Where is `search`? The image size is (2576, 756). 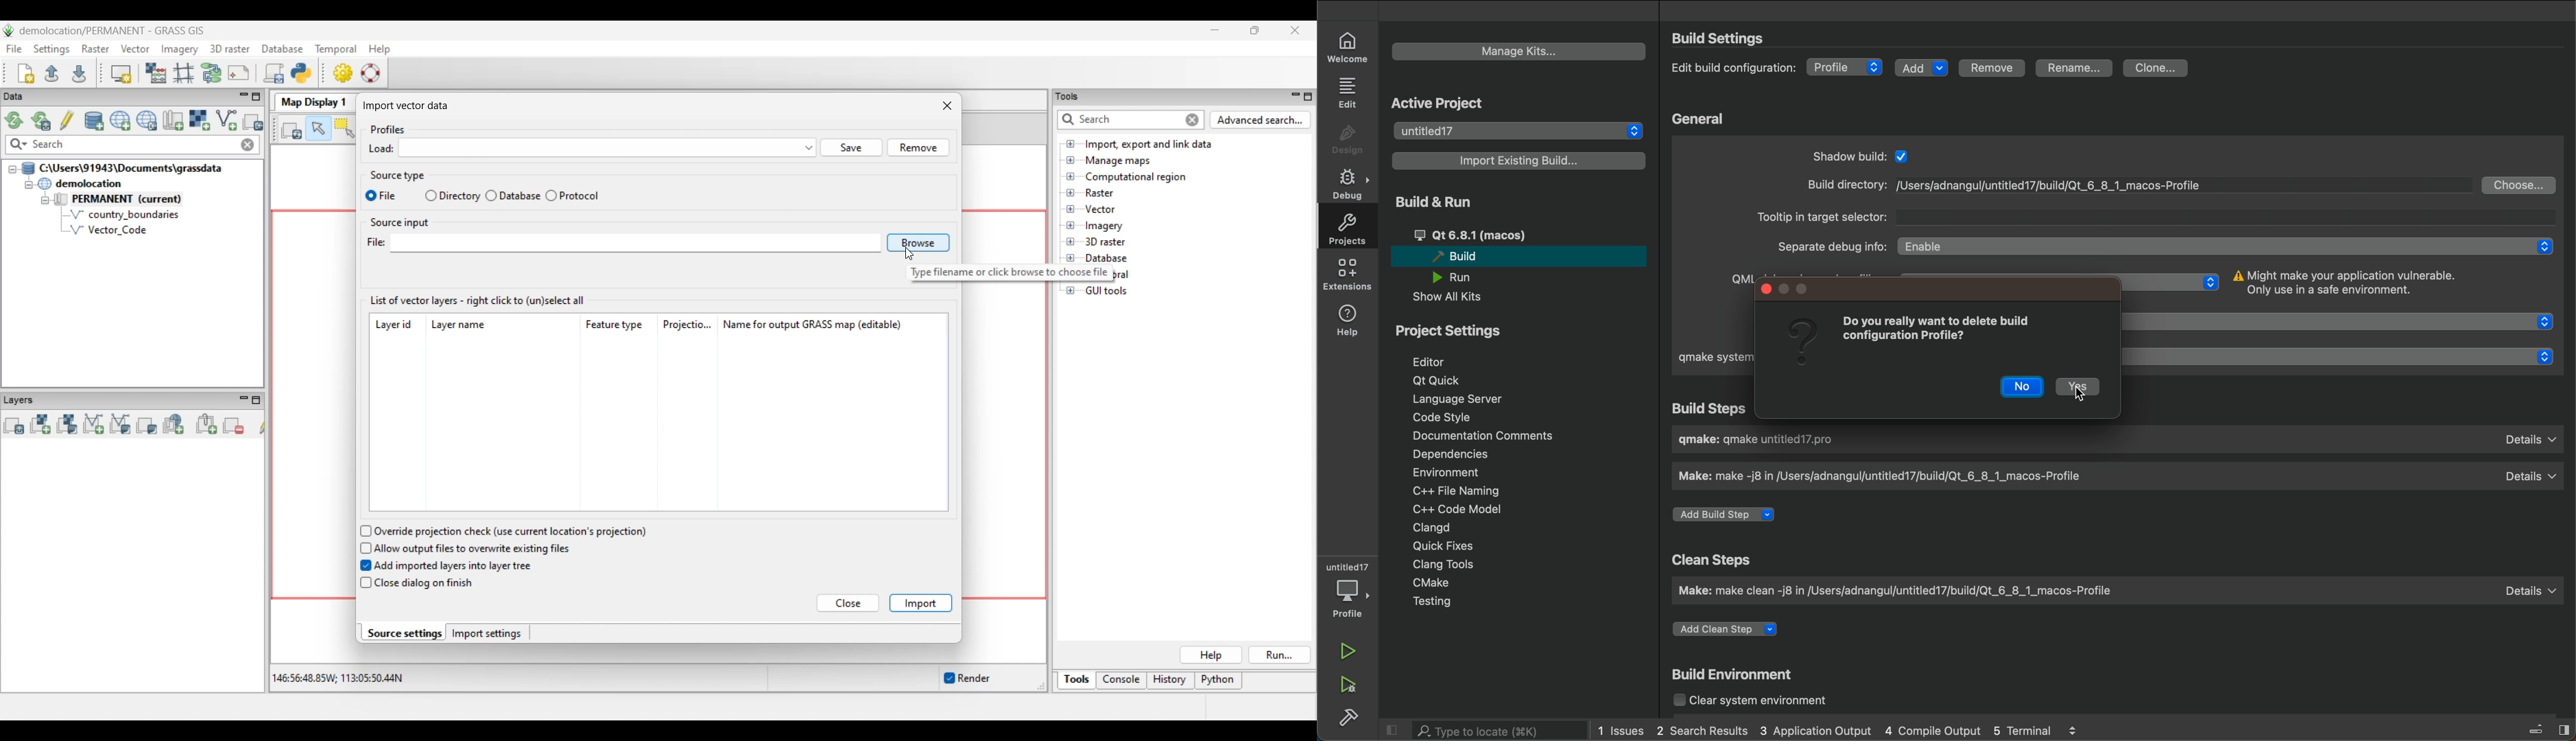
search is located at coordinates (1483, 731).